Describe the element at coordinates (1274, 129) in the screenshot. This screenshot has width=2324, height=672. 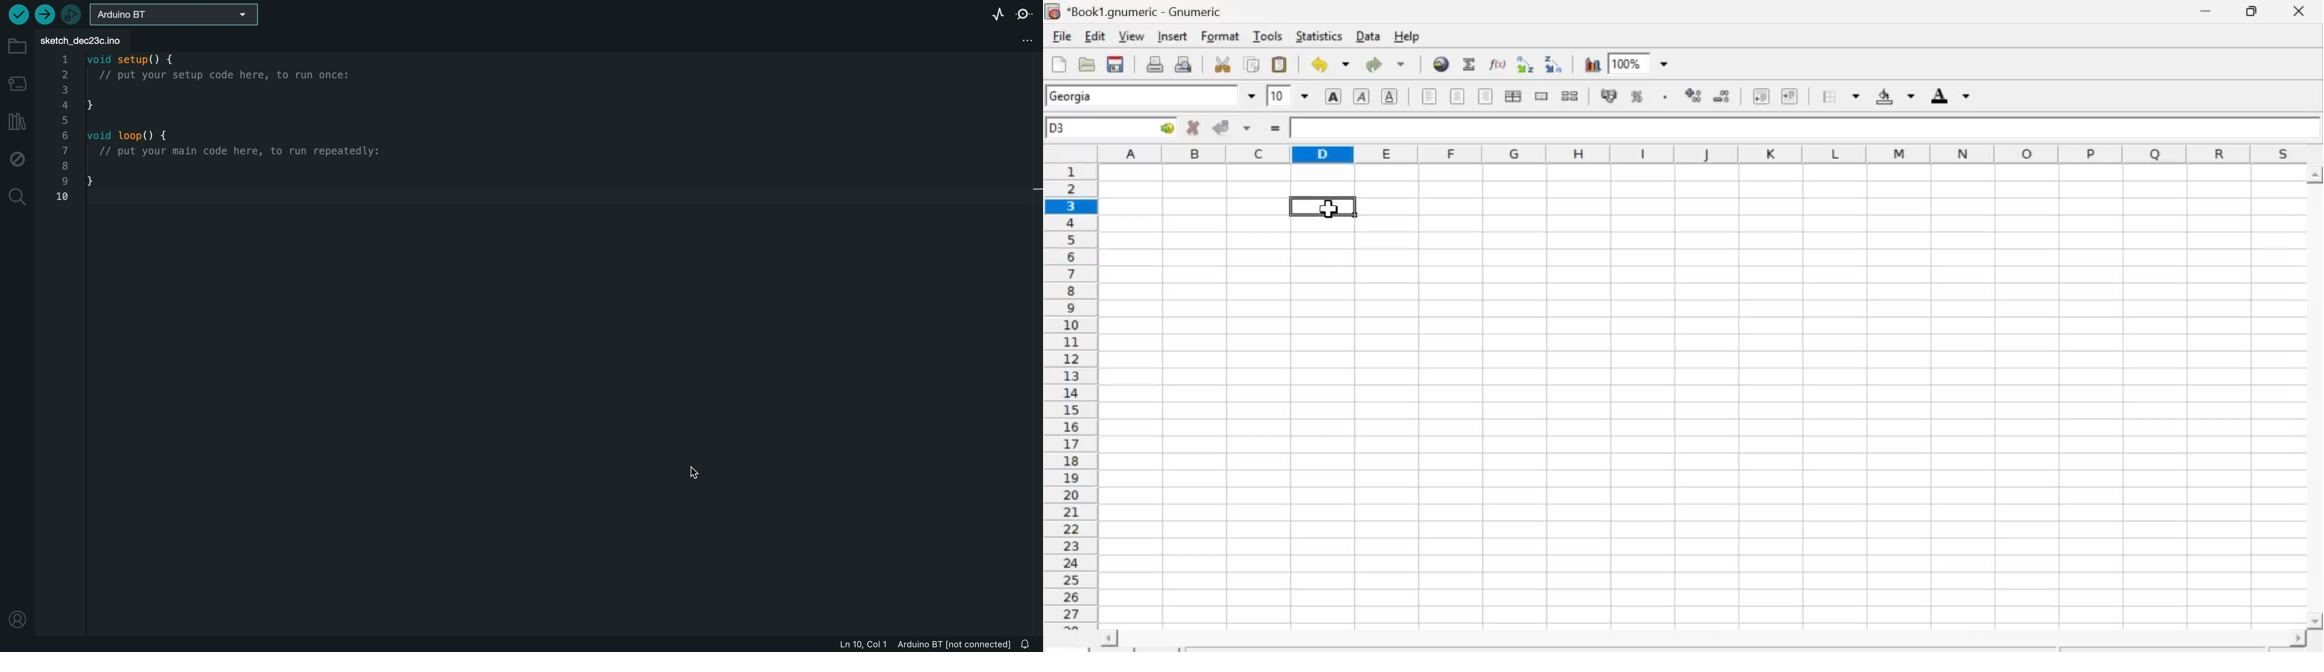
I see `=` at that location.